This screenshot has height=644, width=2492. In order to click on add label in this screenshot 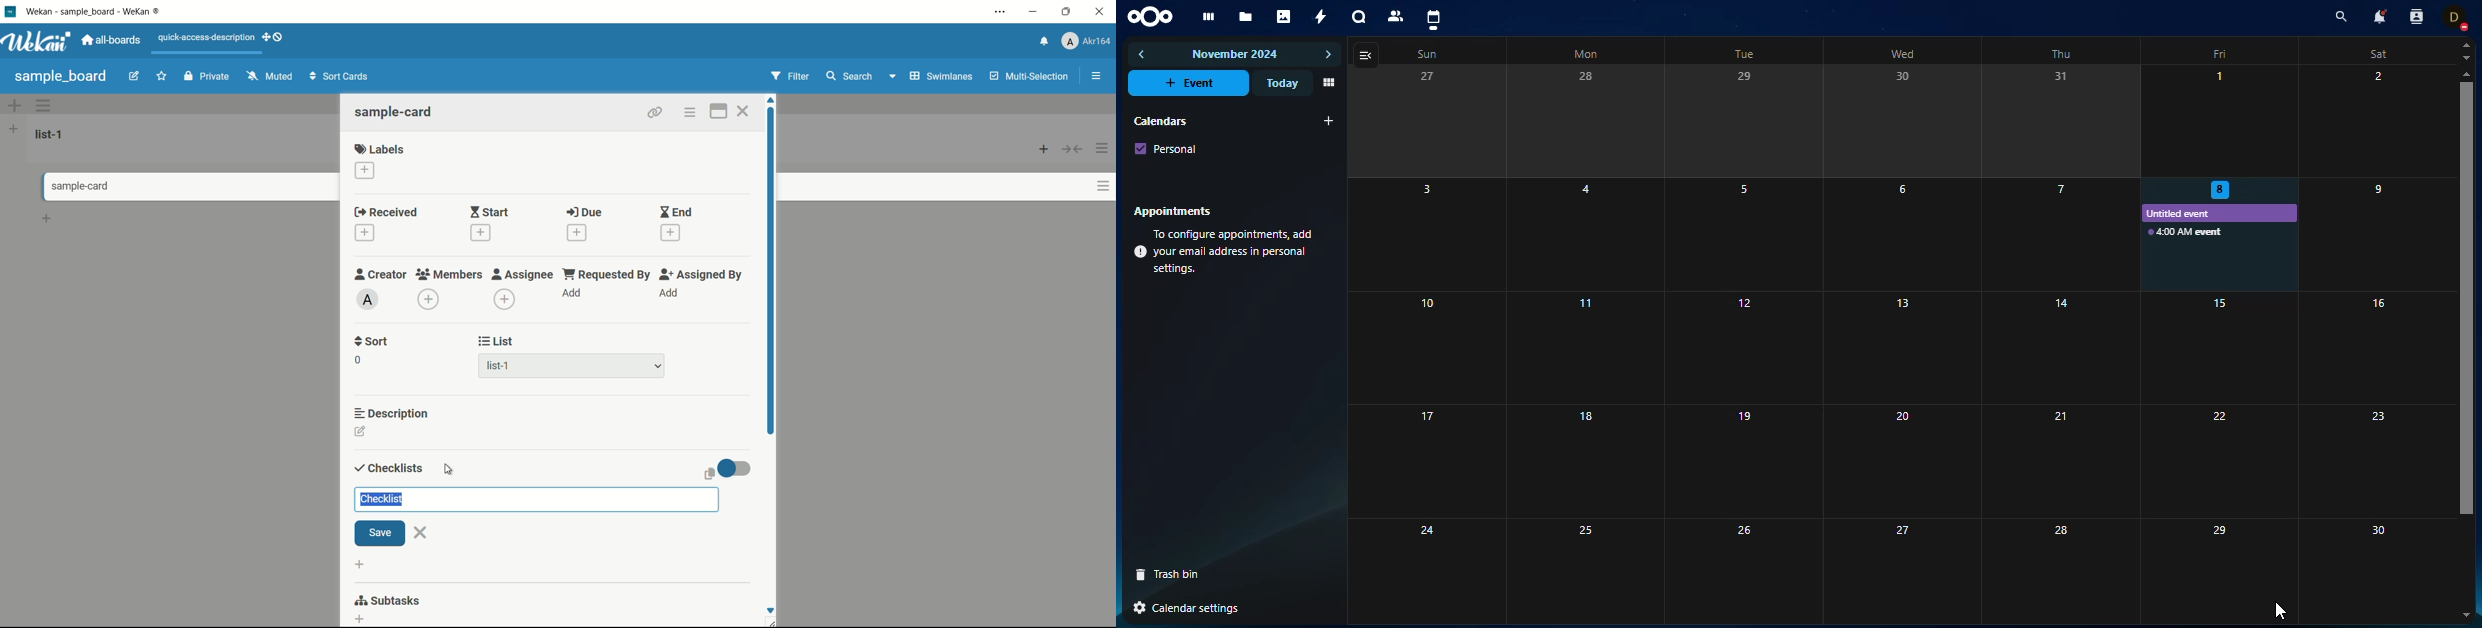, I will do `click(366, 171)`.